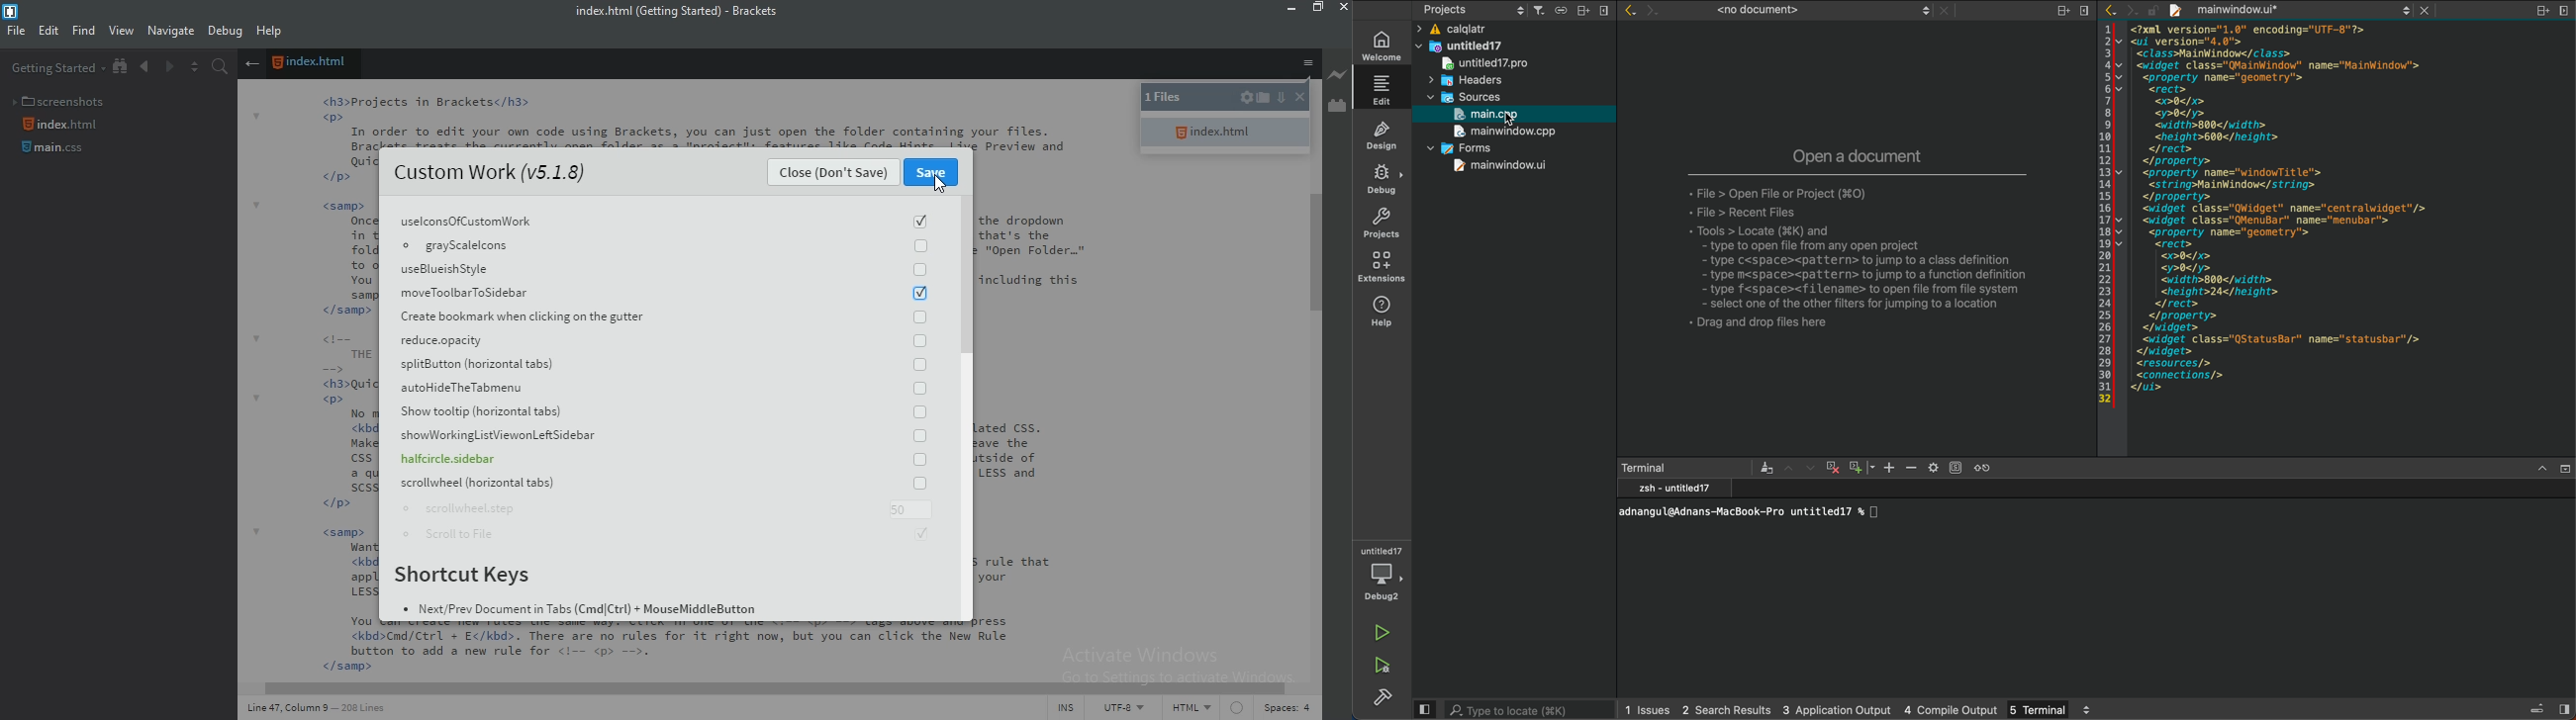 The width and height of the screenshot is (2576, 728). What do you see at coordinates (2086, 13) in the screenshot?
I see `remove split` at bounding box center [2086, 13].